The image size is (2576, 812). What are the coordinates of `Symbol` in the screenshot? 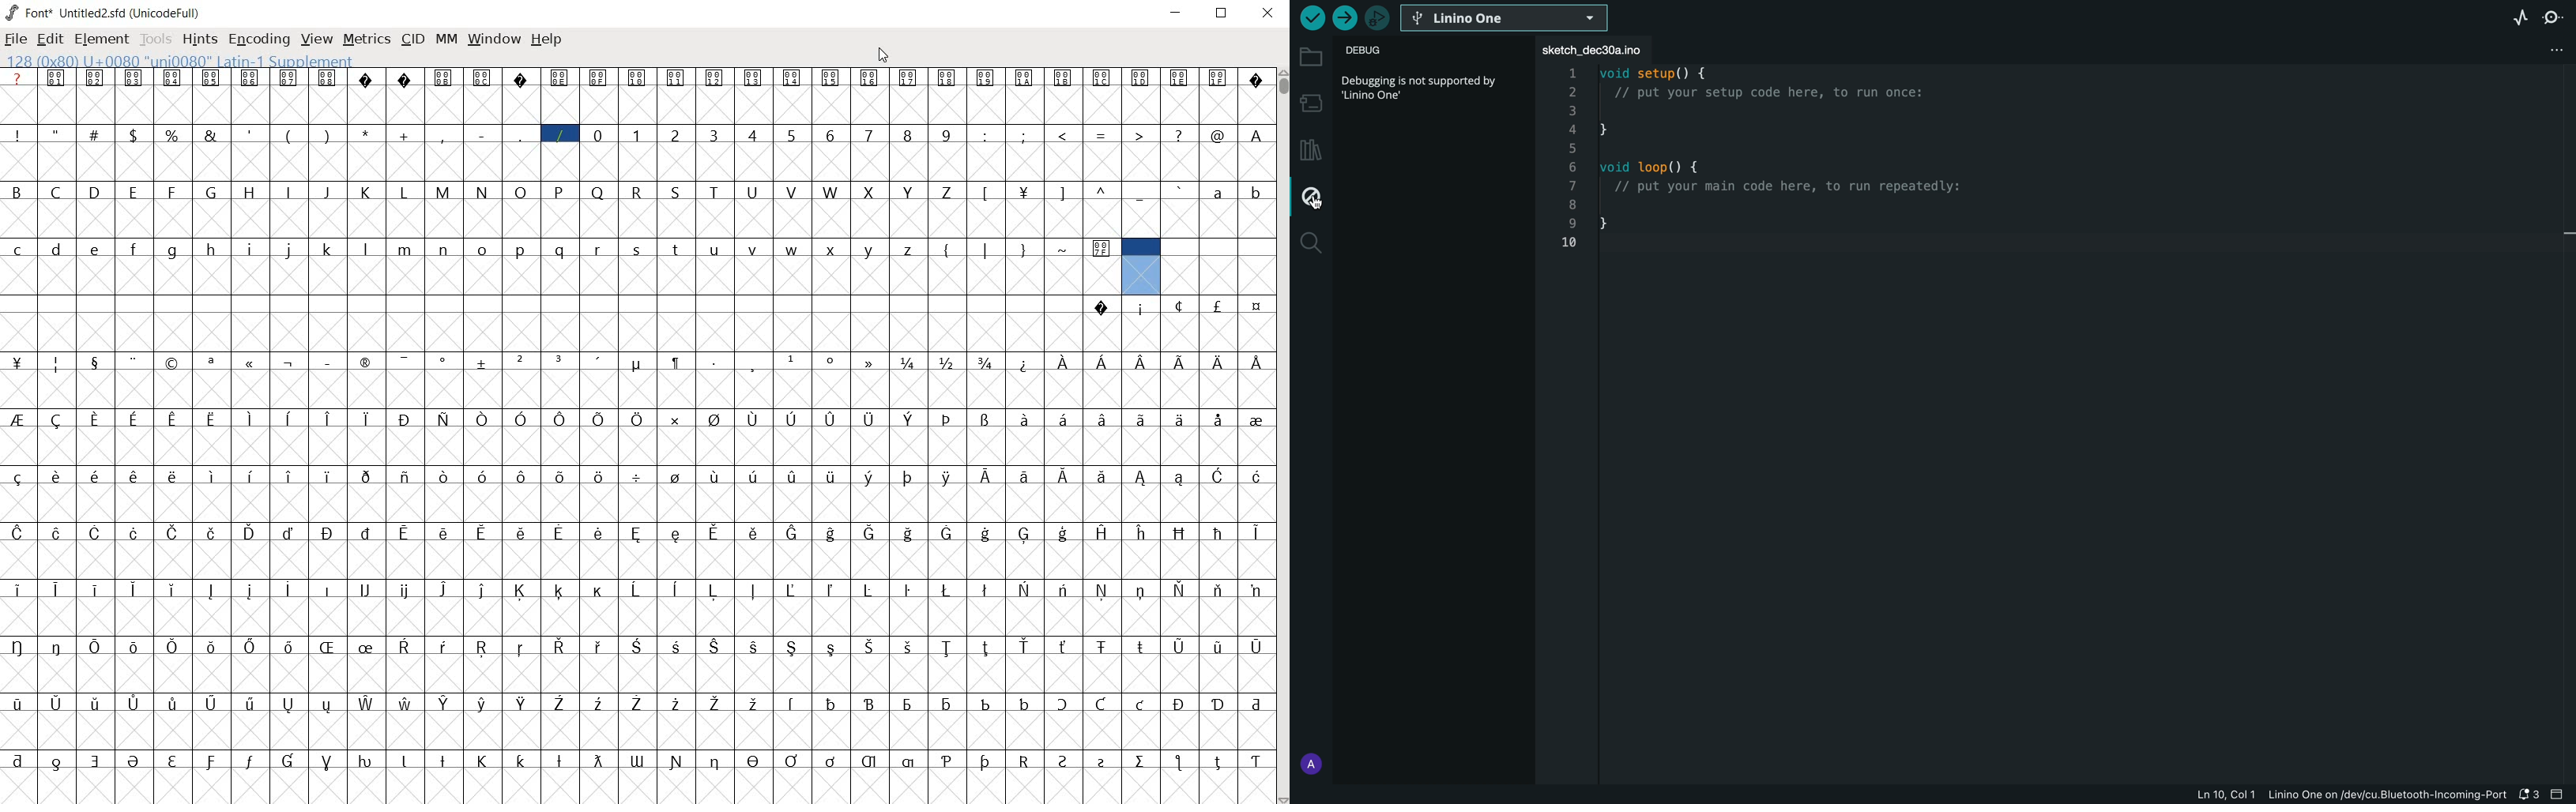 It's located at (1025, 362).